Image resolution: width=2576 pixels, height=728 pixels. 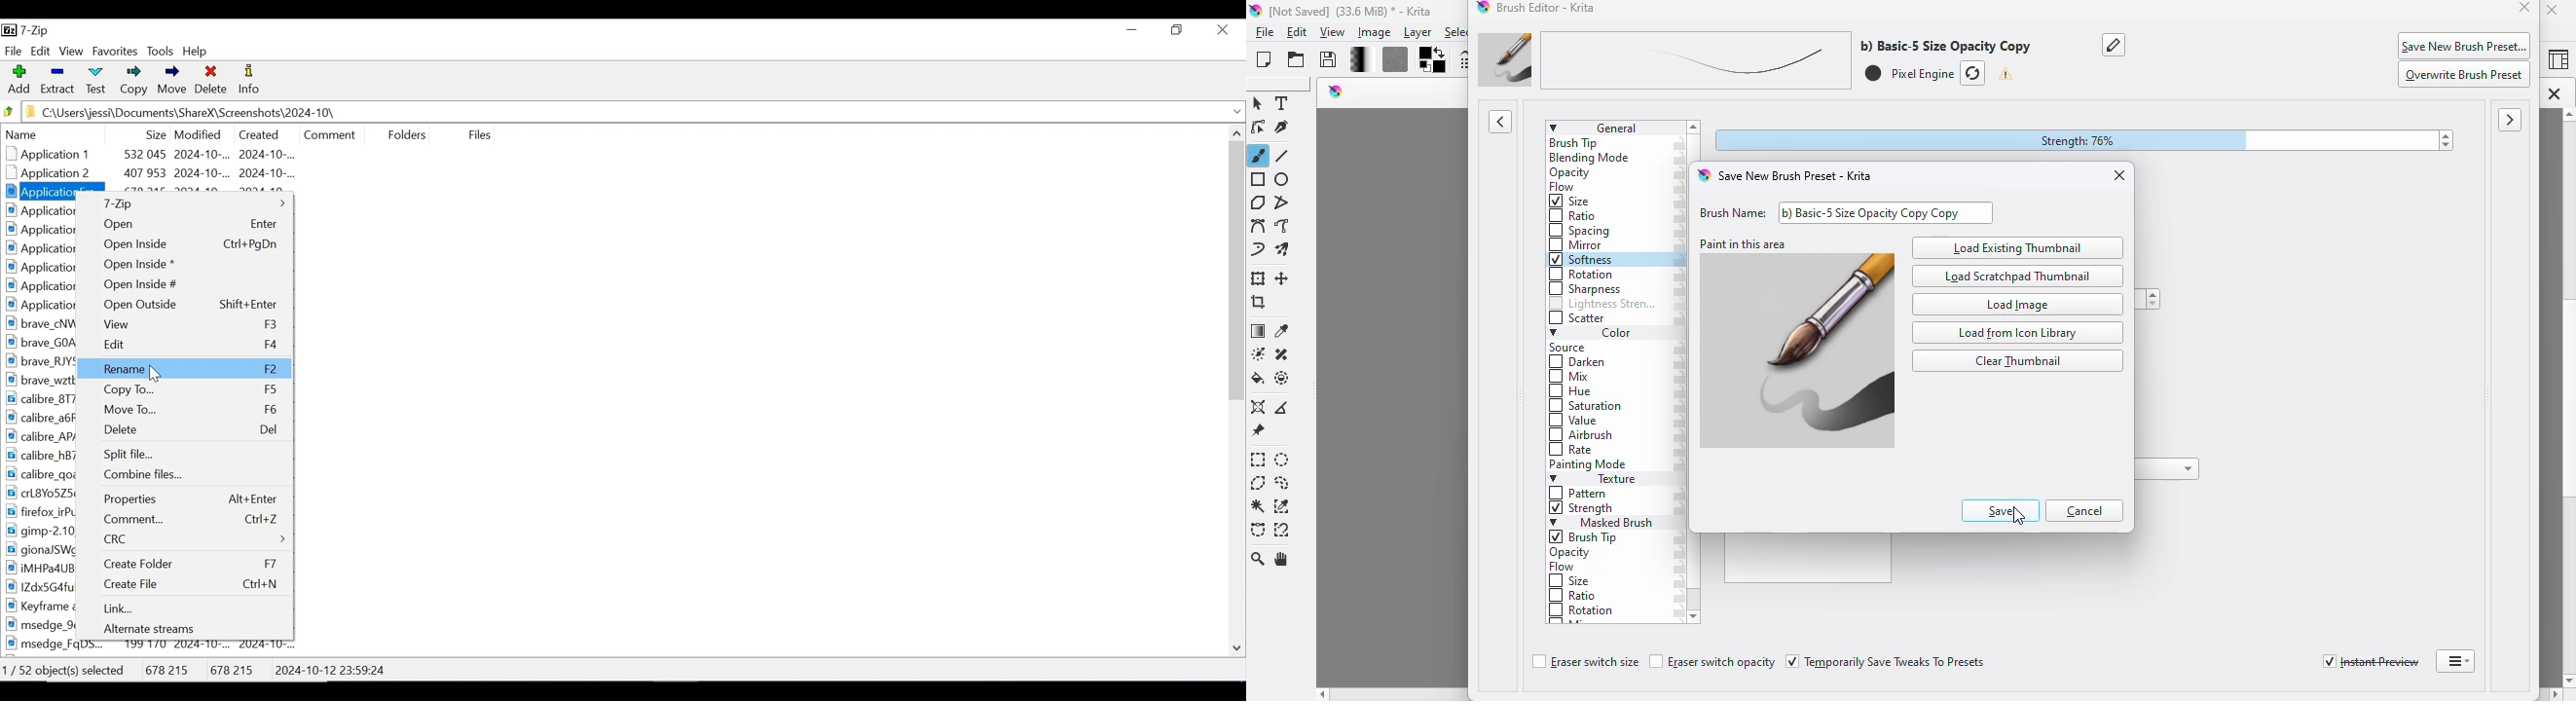 What do you see at coordinates (1563, 568) in the screenshot?
I see `flow` at bounding box center [1563, 568].